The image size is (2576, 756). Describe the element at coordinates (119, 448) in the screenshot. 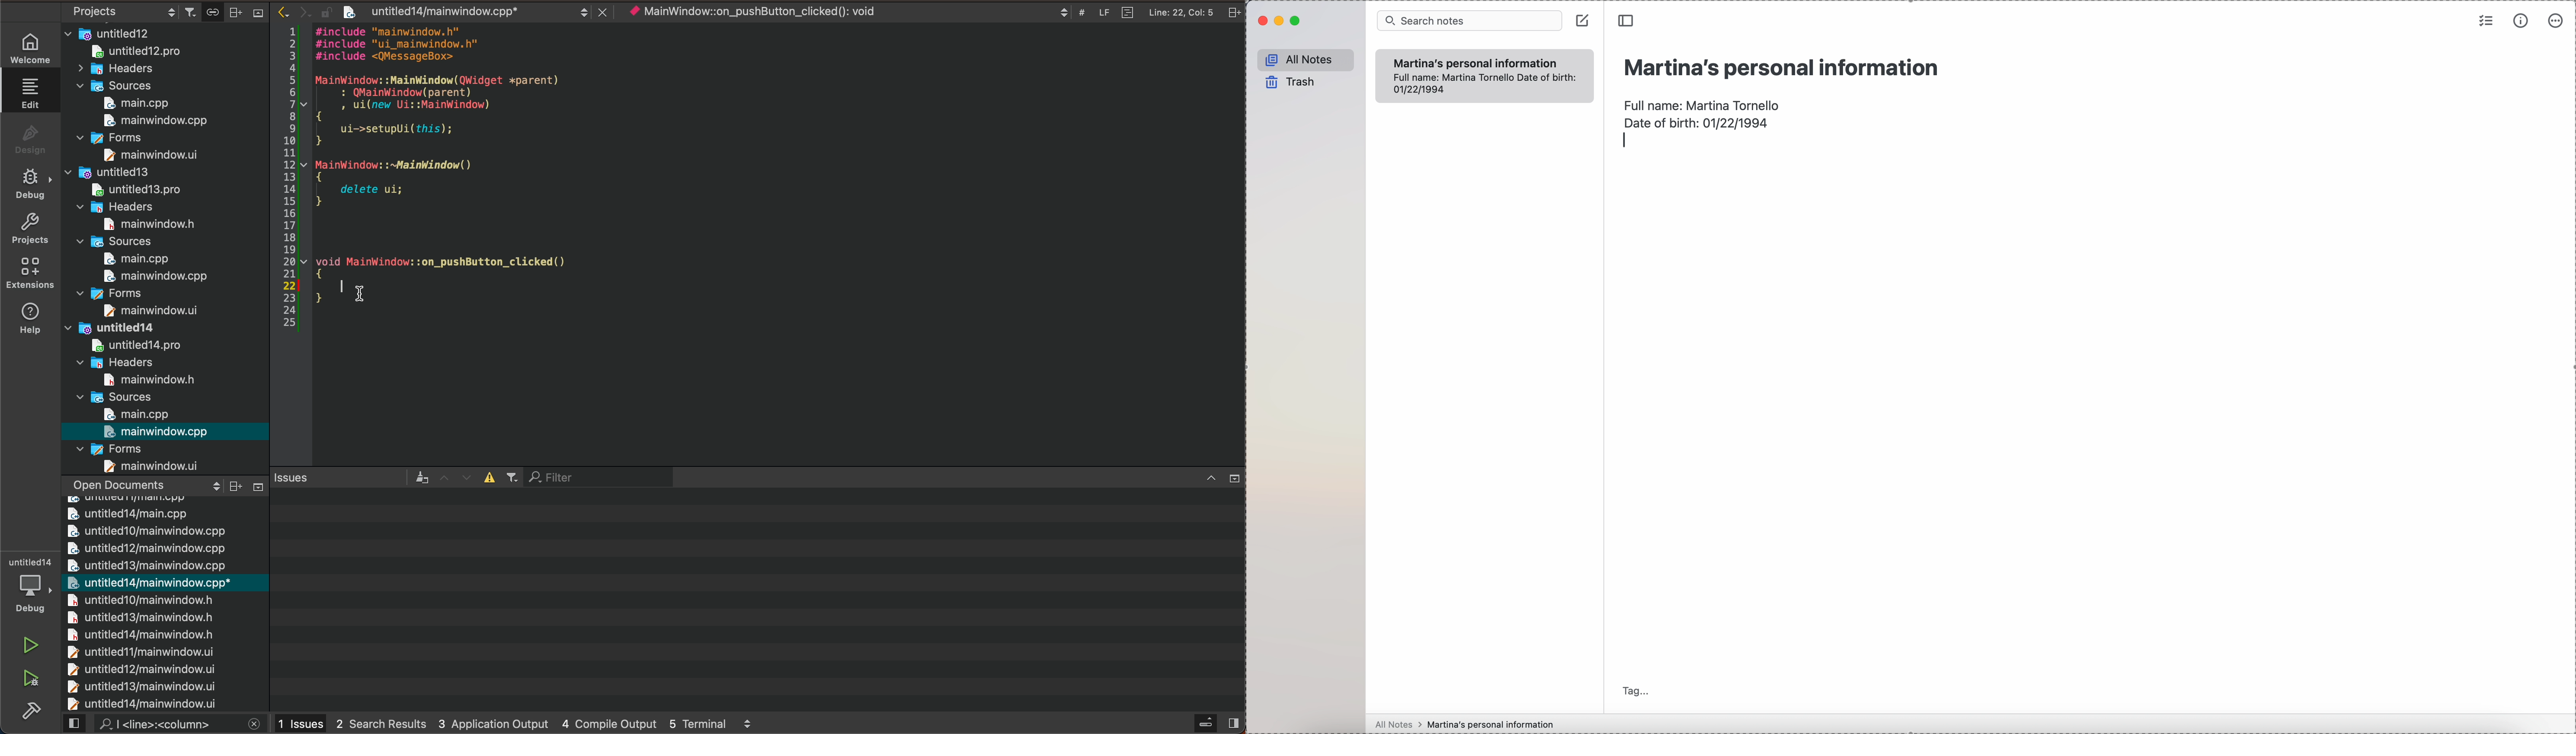

I see `forms` at that location.